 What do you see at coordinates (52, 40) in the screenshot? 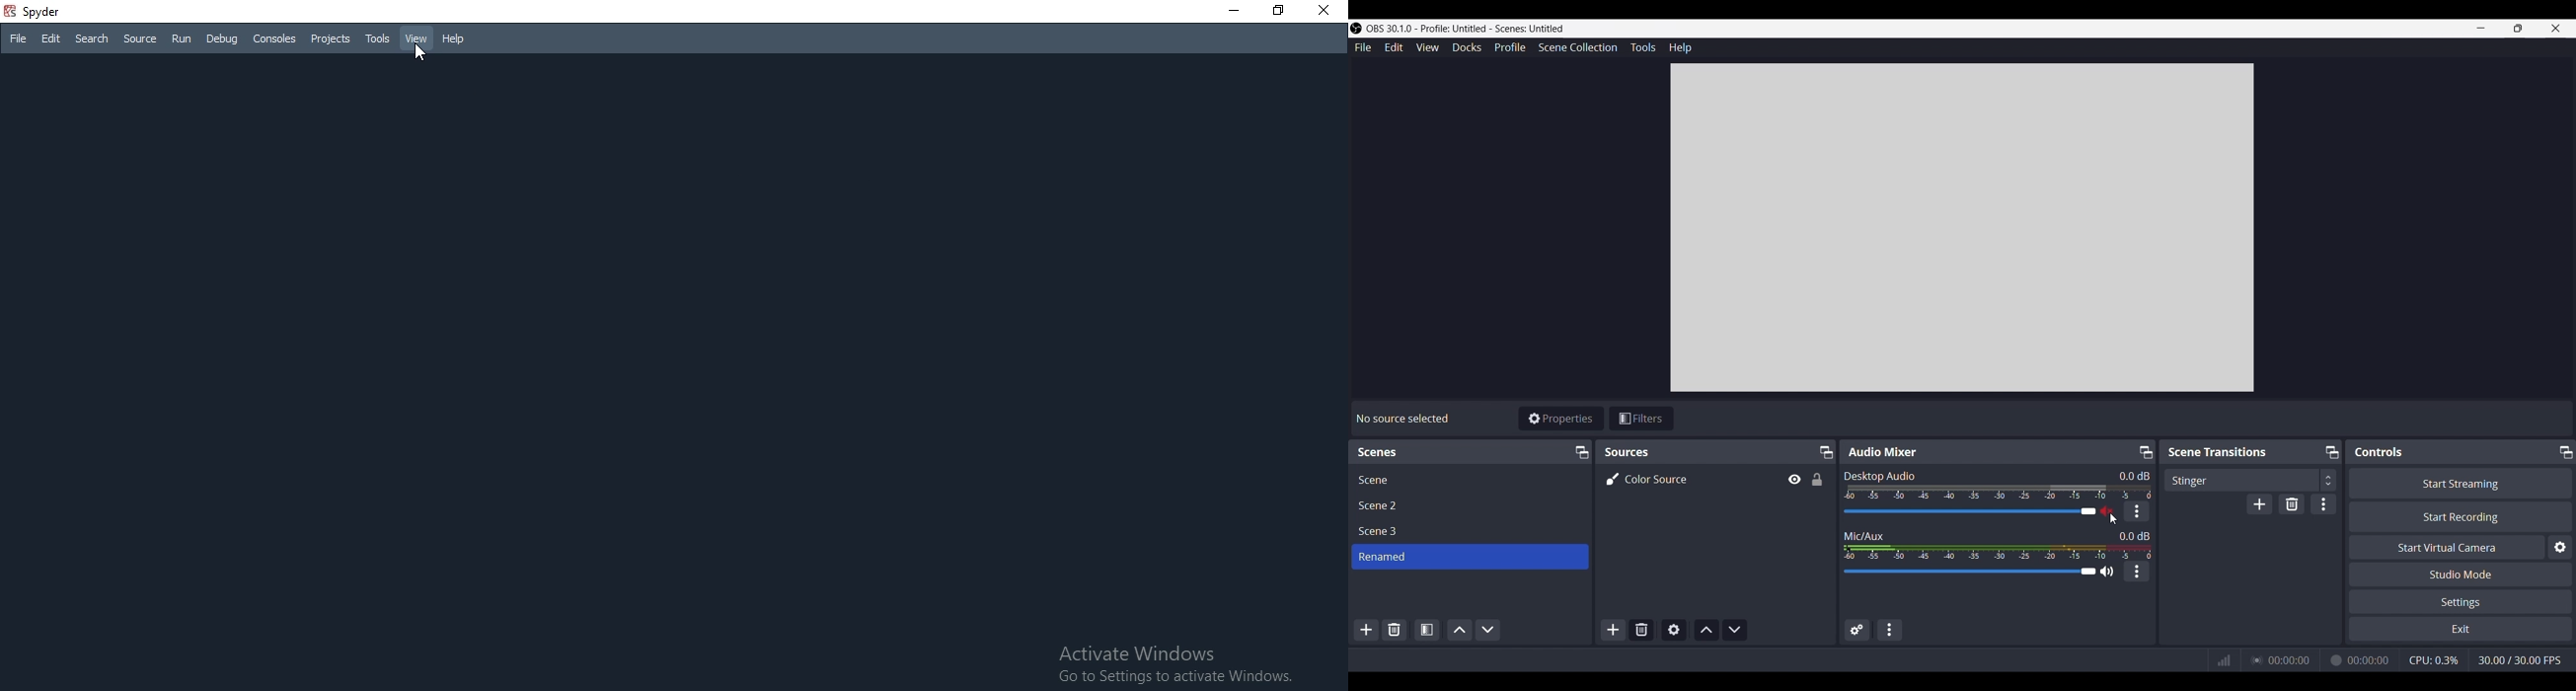
I see `Edit` at bounding box center [52, 40].